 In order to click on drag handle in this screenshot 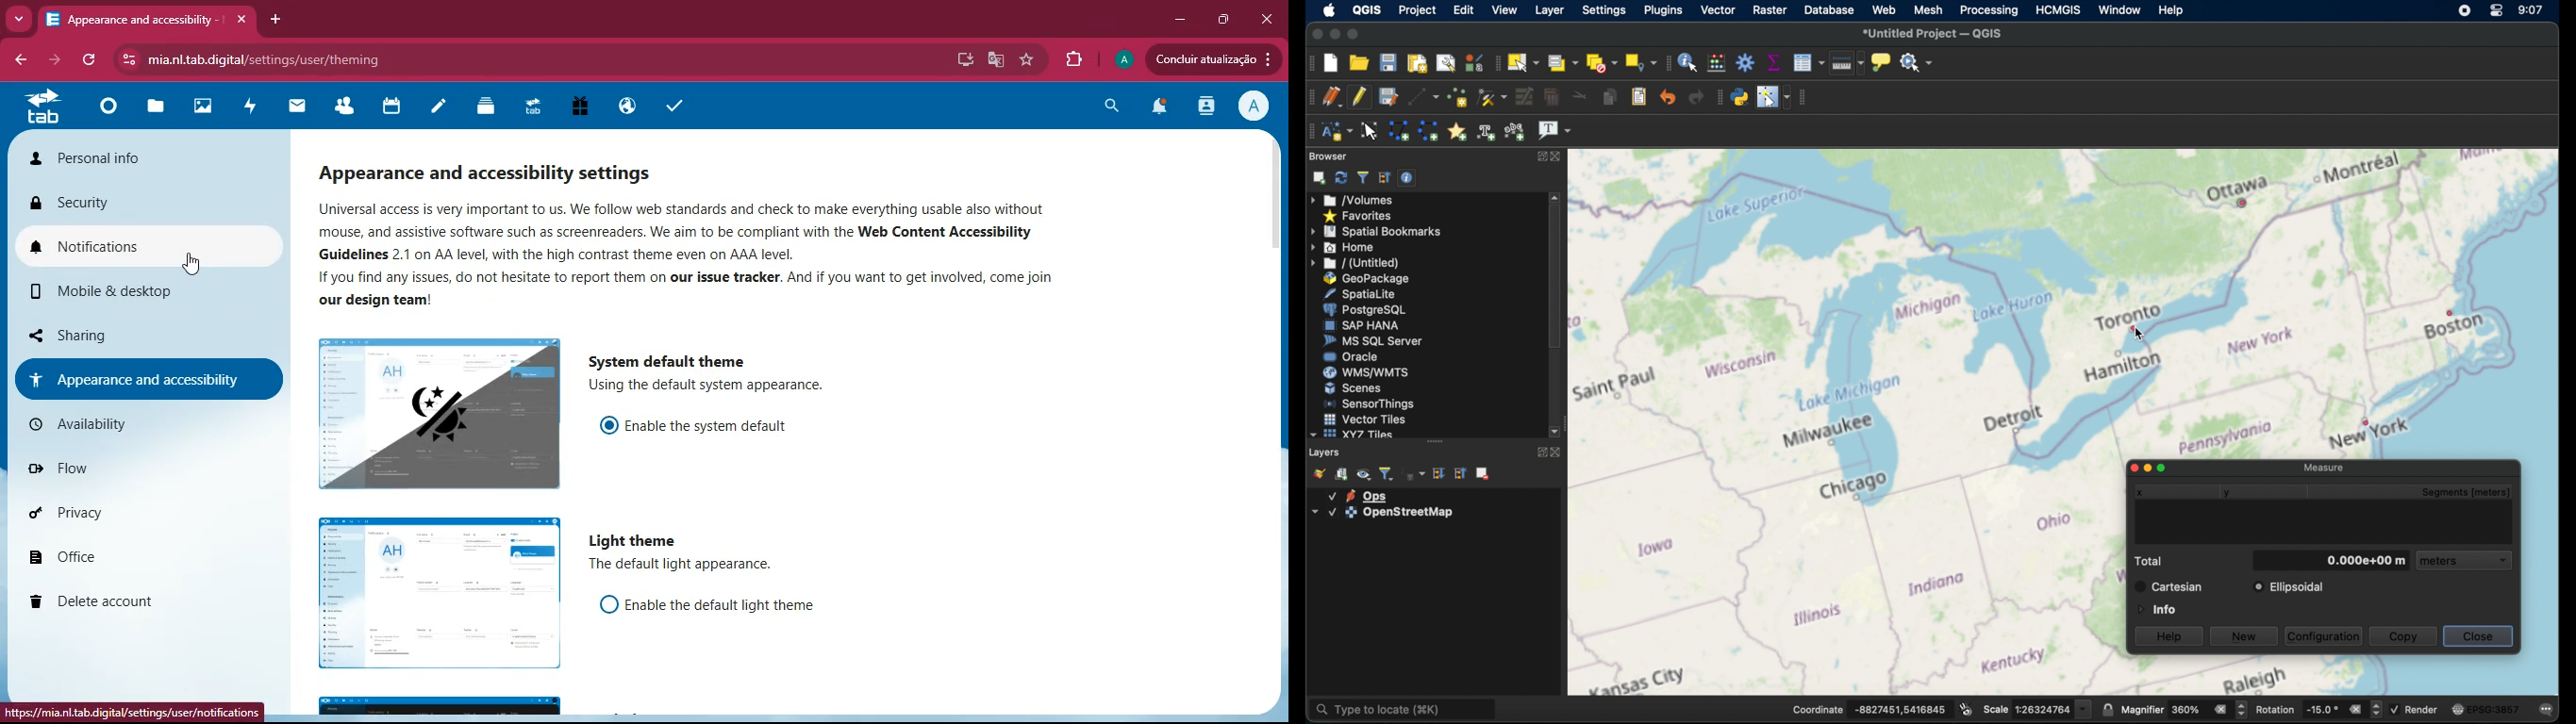, I will do `click(1435, 441)`.